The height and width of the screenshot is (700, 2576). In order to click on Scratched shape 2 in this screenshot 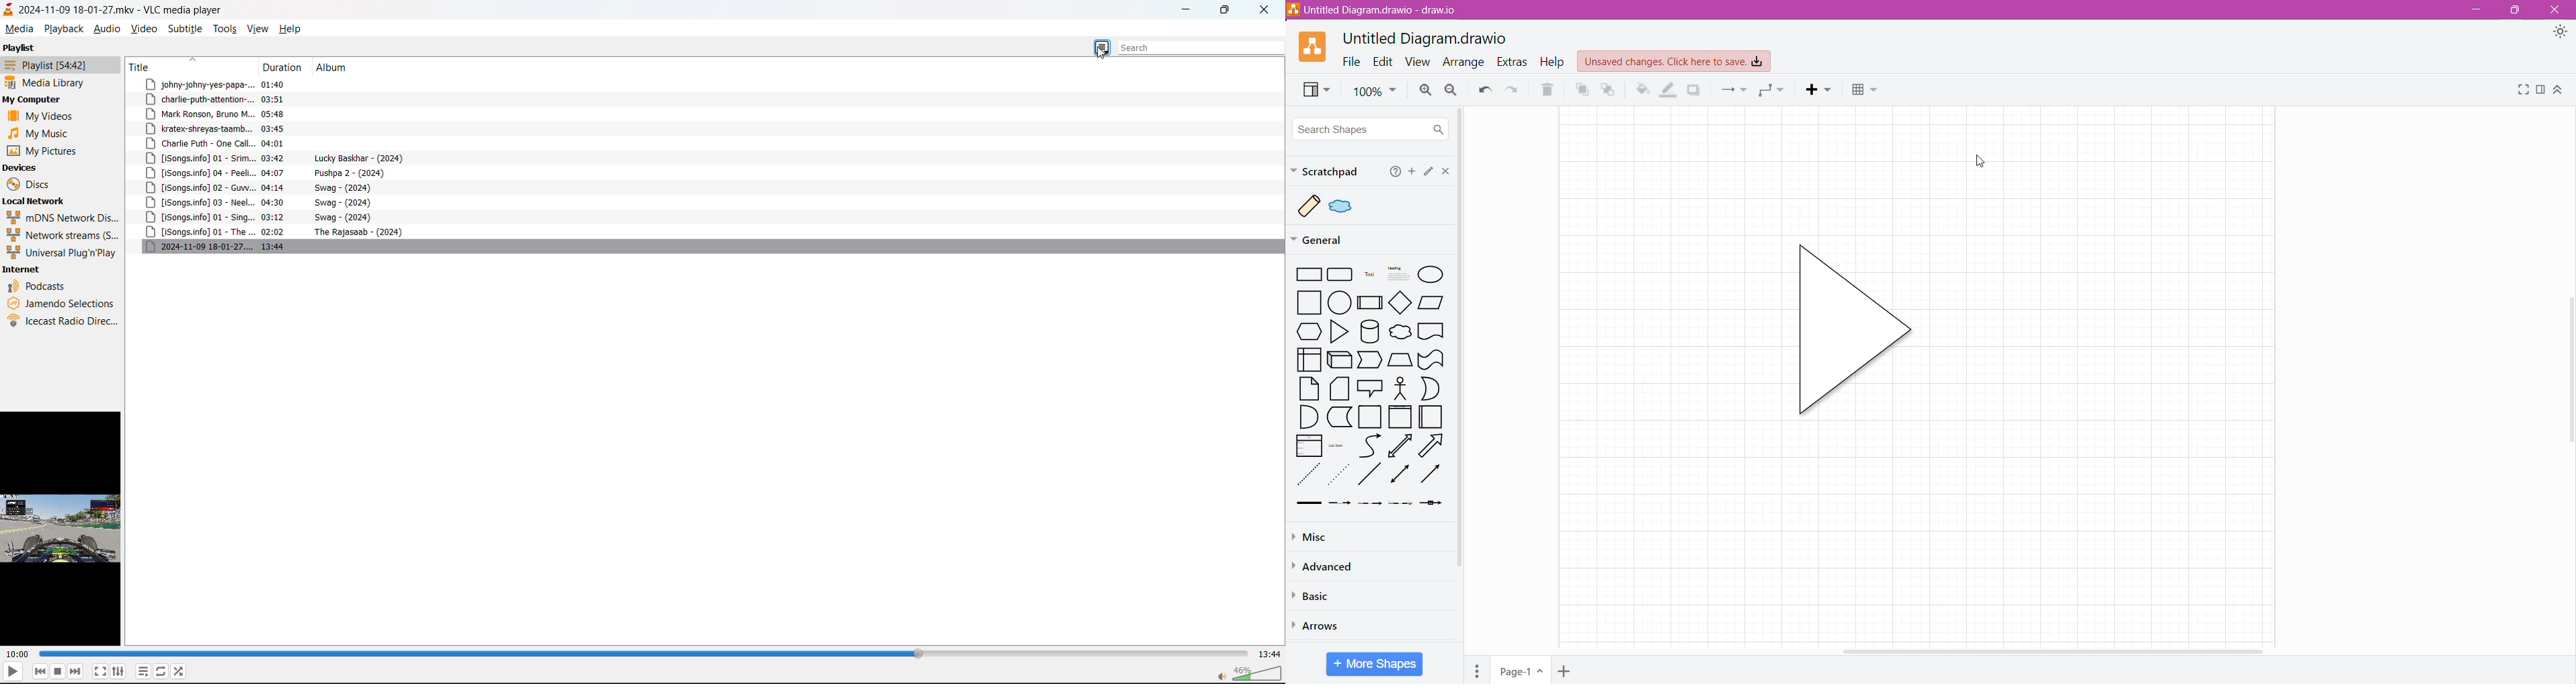, I will do `click(1346, 206)`.